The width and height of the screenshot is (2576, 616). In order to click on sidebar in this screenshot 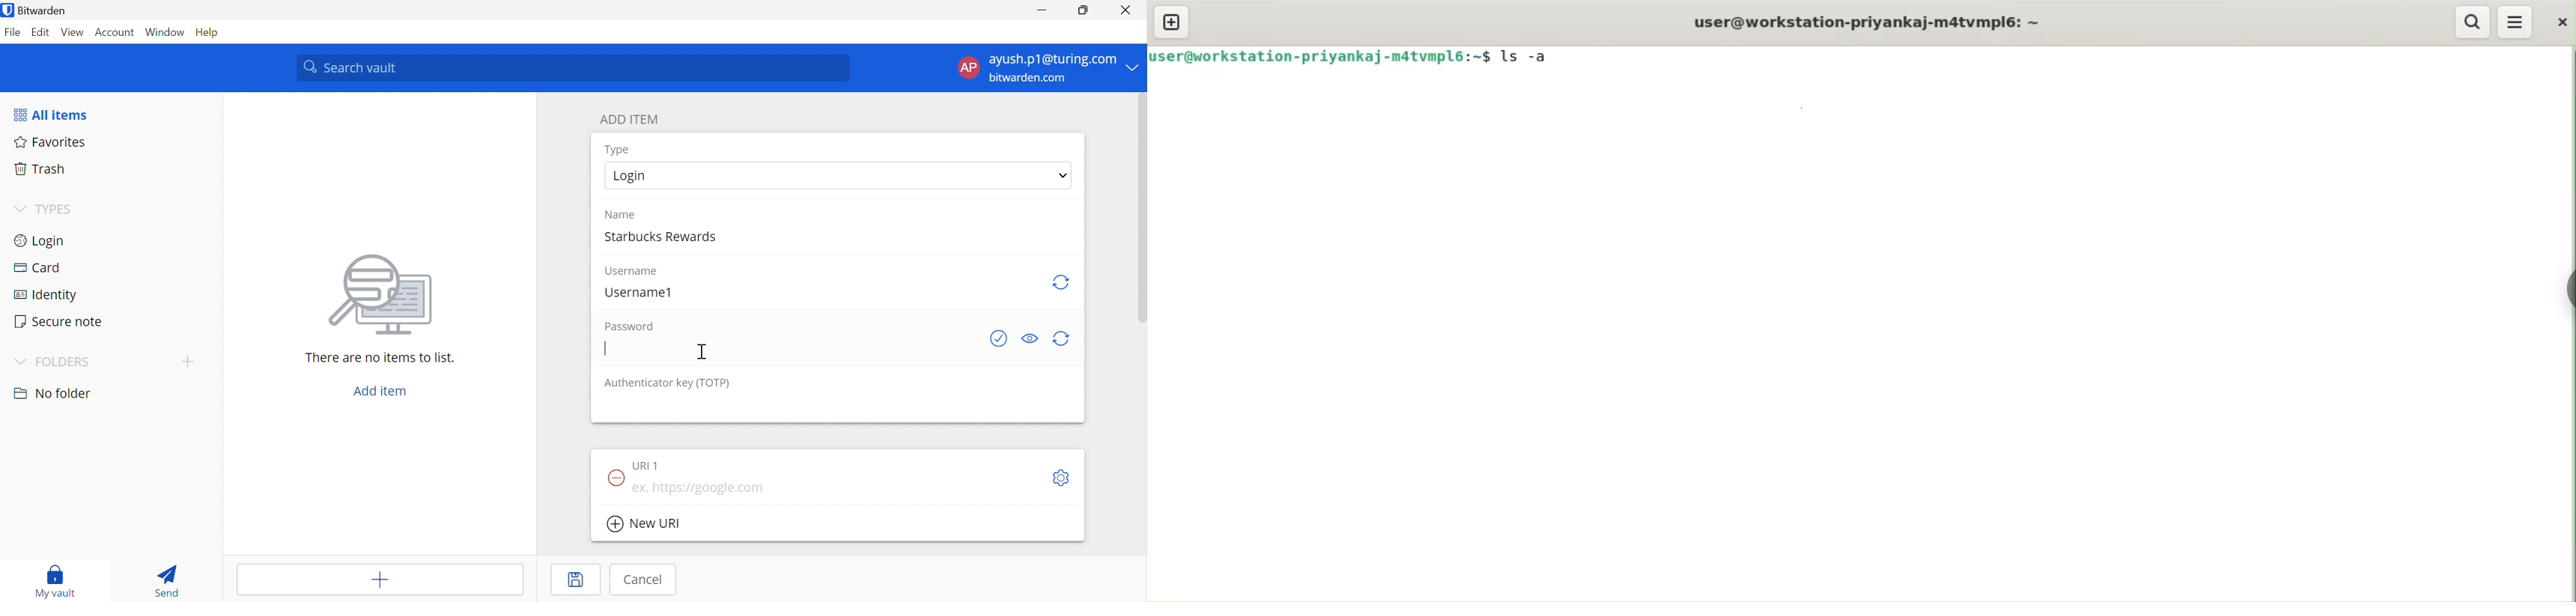, I will do `click(2569, 290)`.